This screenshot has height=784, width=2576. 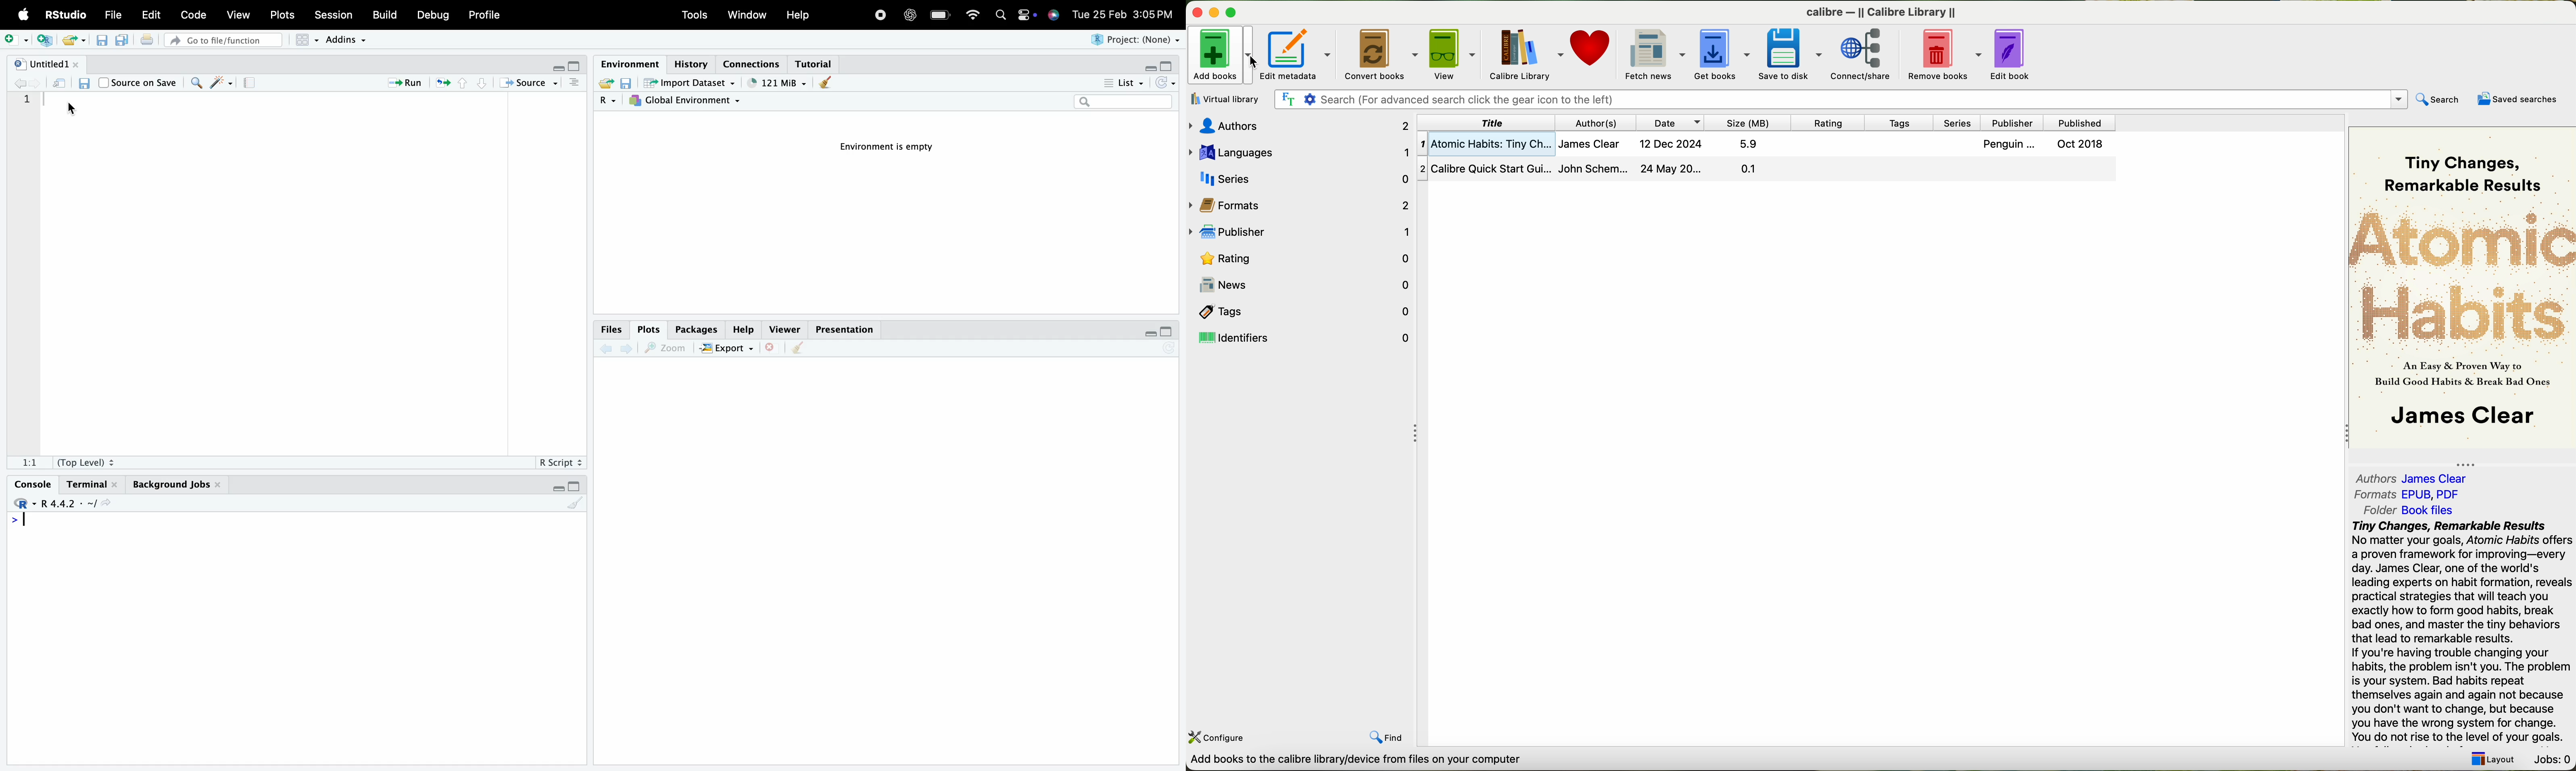 What do you see at coordinates (240, 14) in the screenshot?
I see `View` at bounding box center [240, 14].